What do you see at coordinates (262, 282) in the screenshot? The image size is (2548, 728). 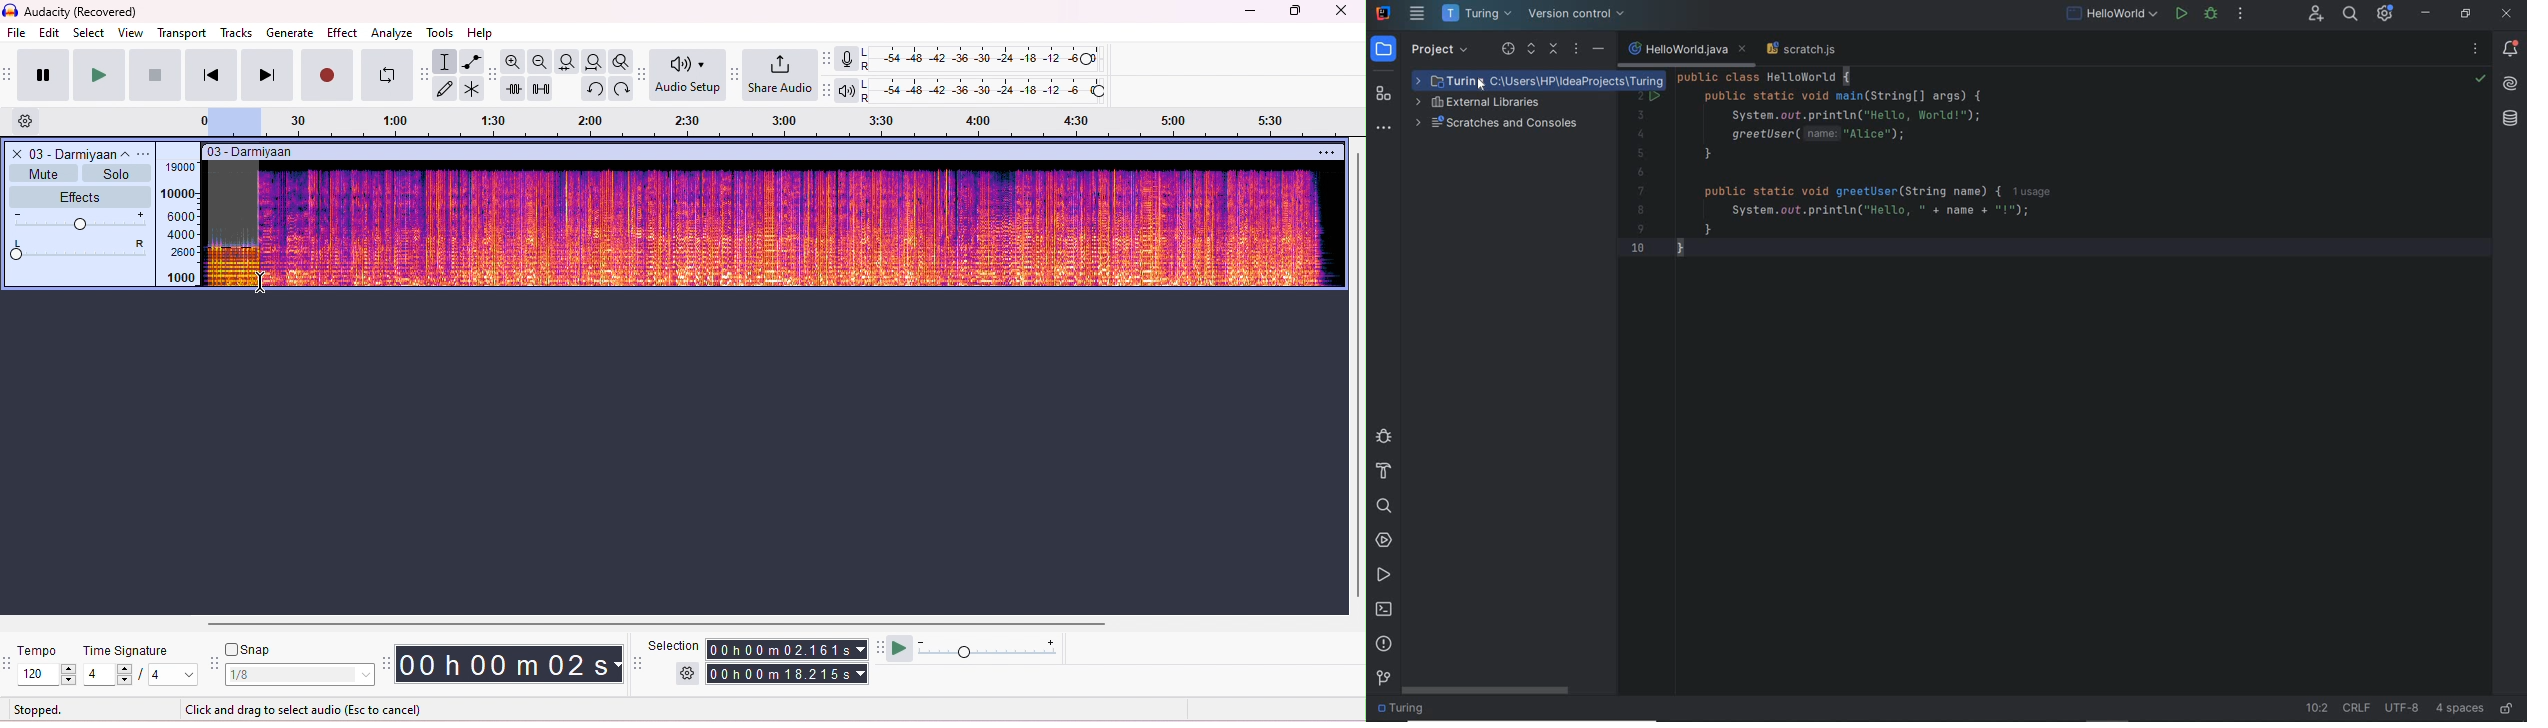 I see `cursor movement` at bounding box center [262, 282].